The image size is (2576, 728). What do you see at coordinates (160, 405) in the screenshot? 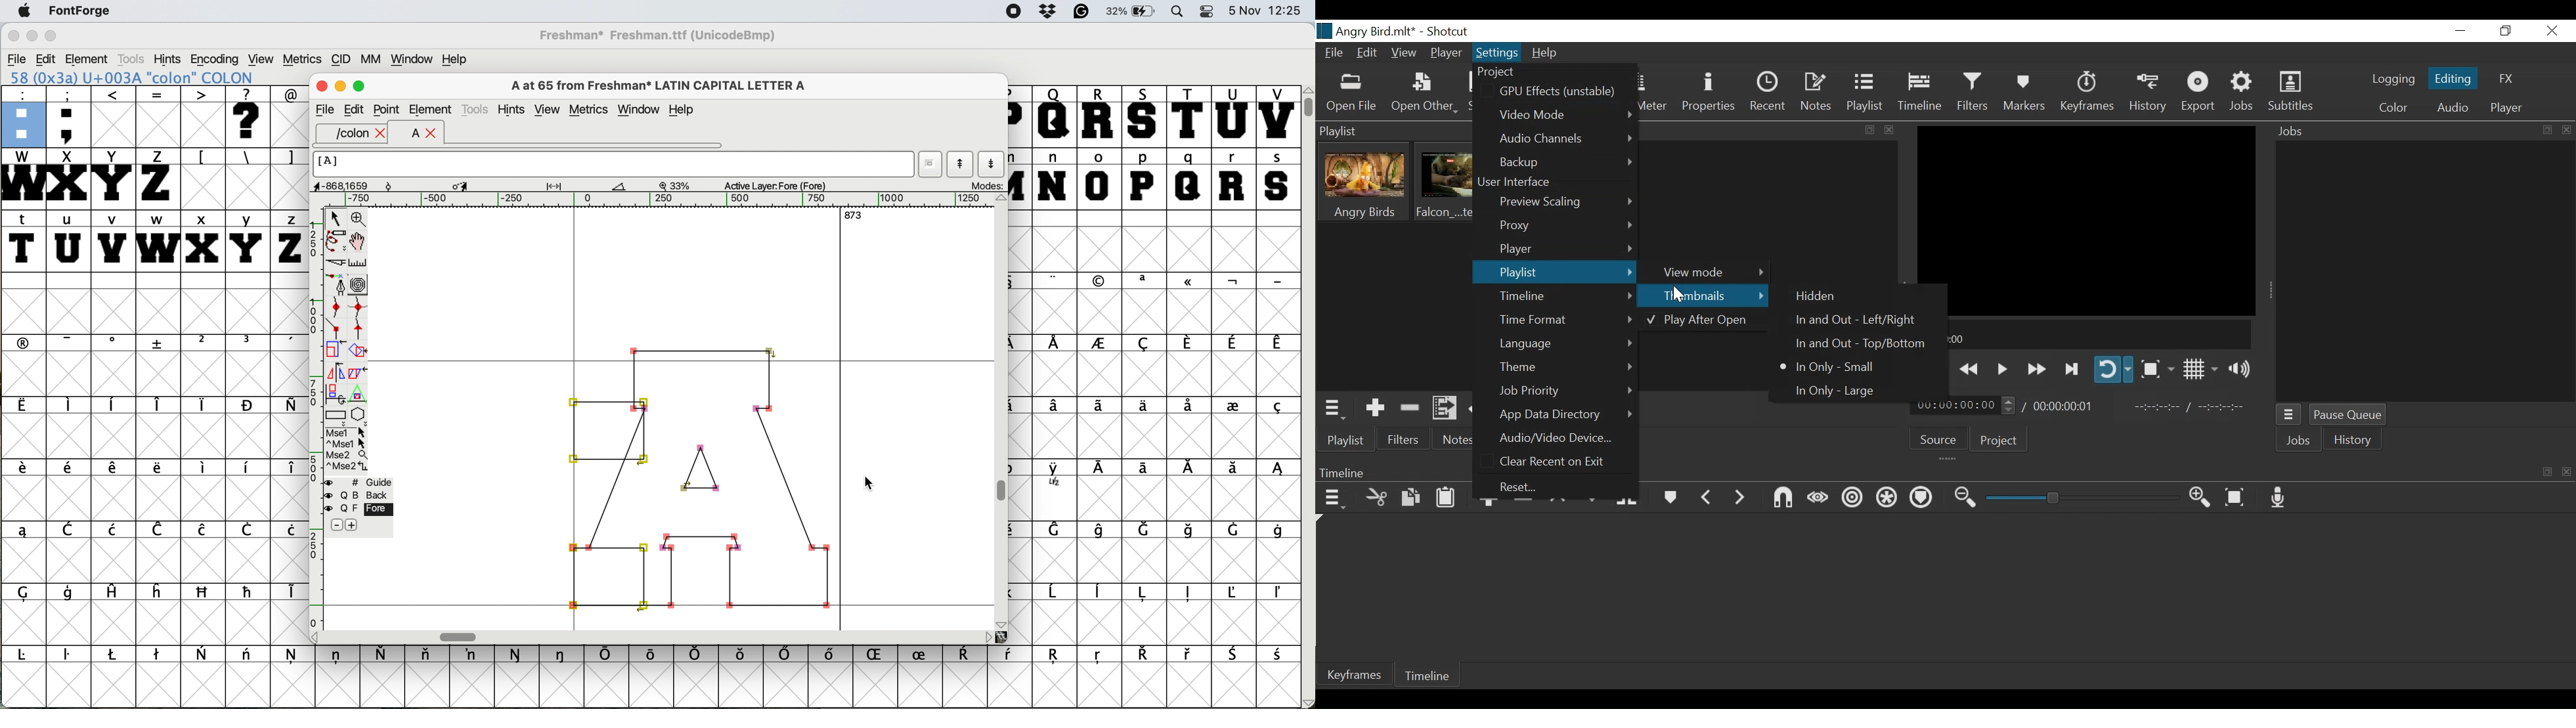
I see `symbol` at bounding box center [160, 405].